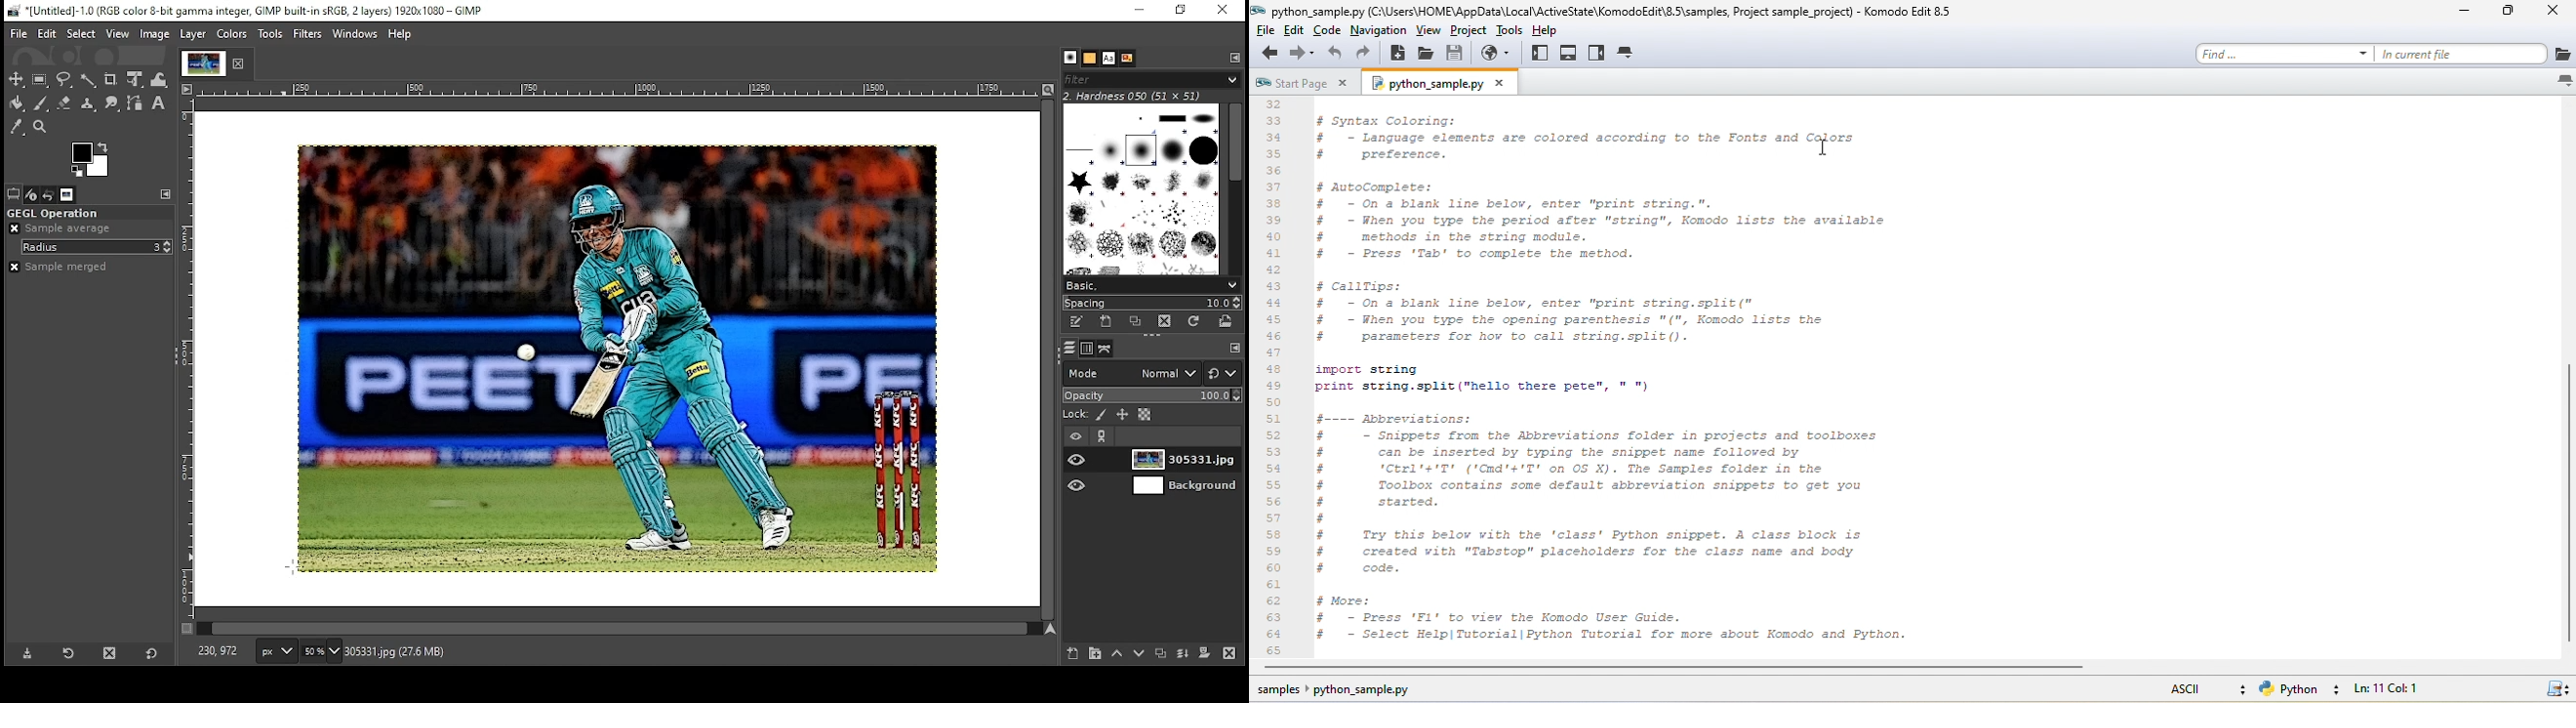 Image resolution: width=2576 pixels, height=728 pixels. I want to click on select tool, so click(17, 79).